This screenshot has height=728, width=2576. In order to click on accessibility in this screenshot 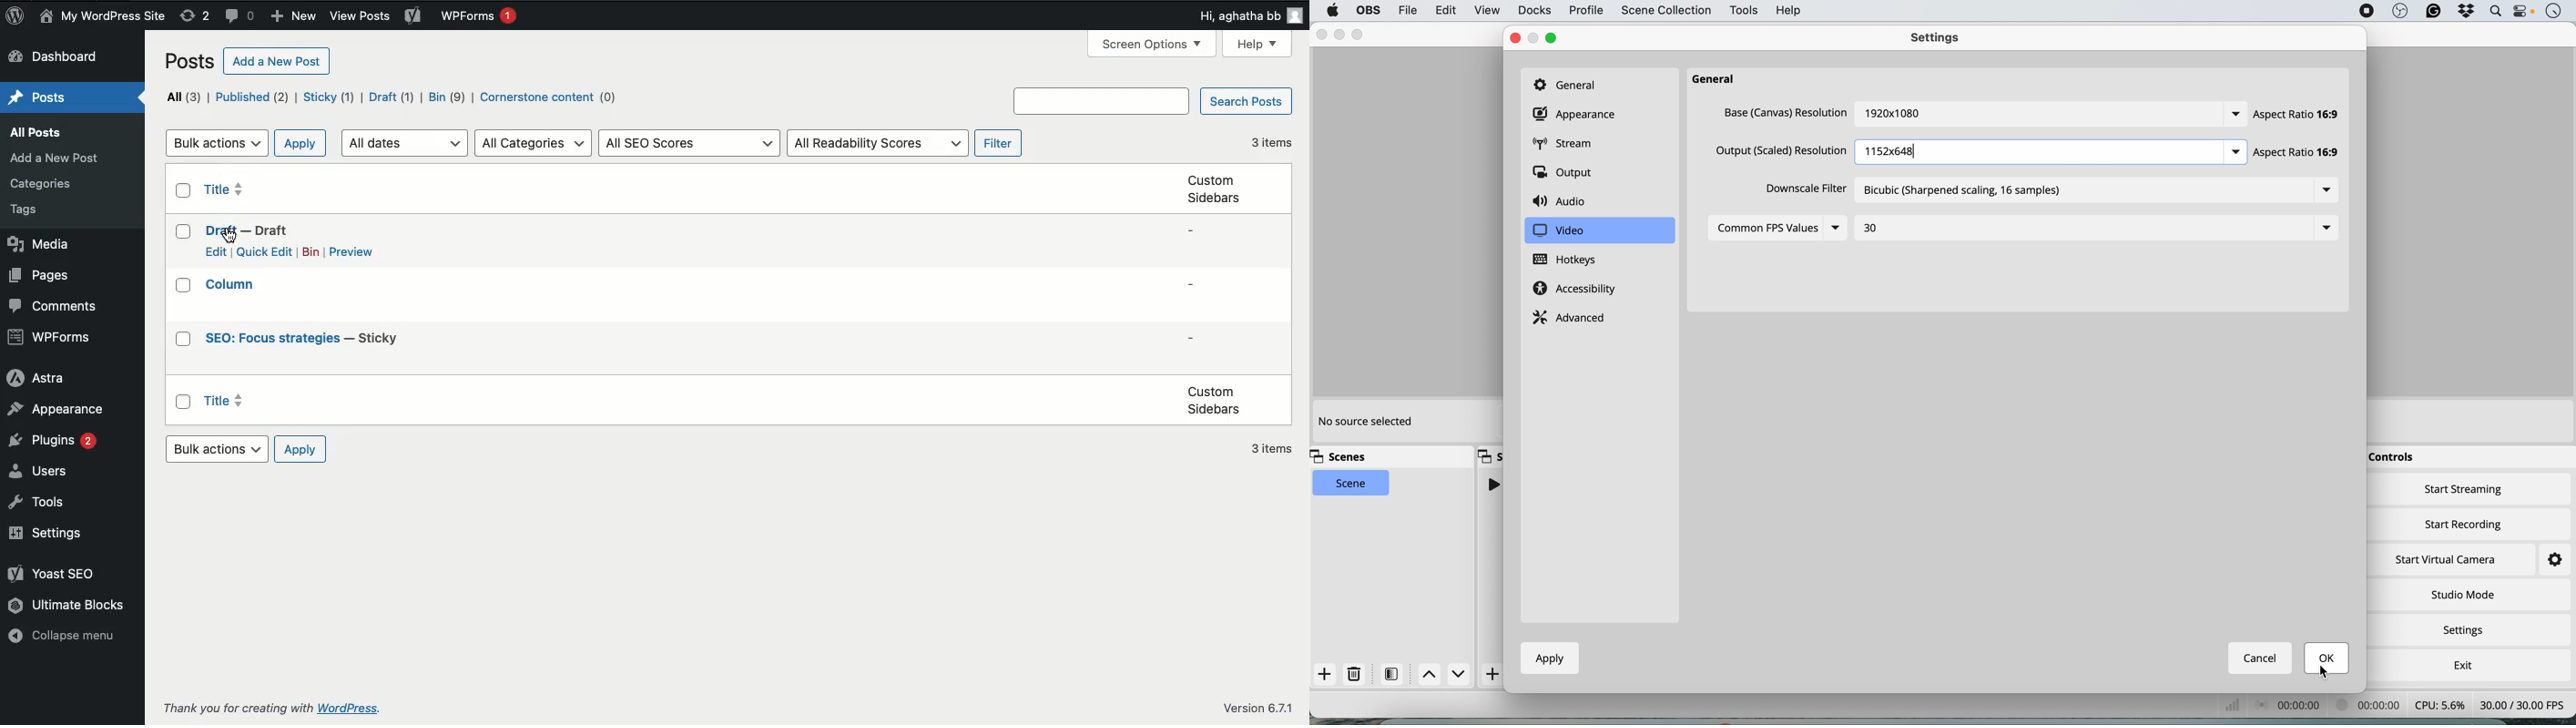, I will do `click(1578, 290)`.